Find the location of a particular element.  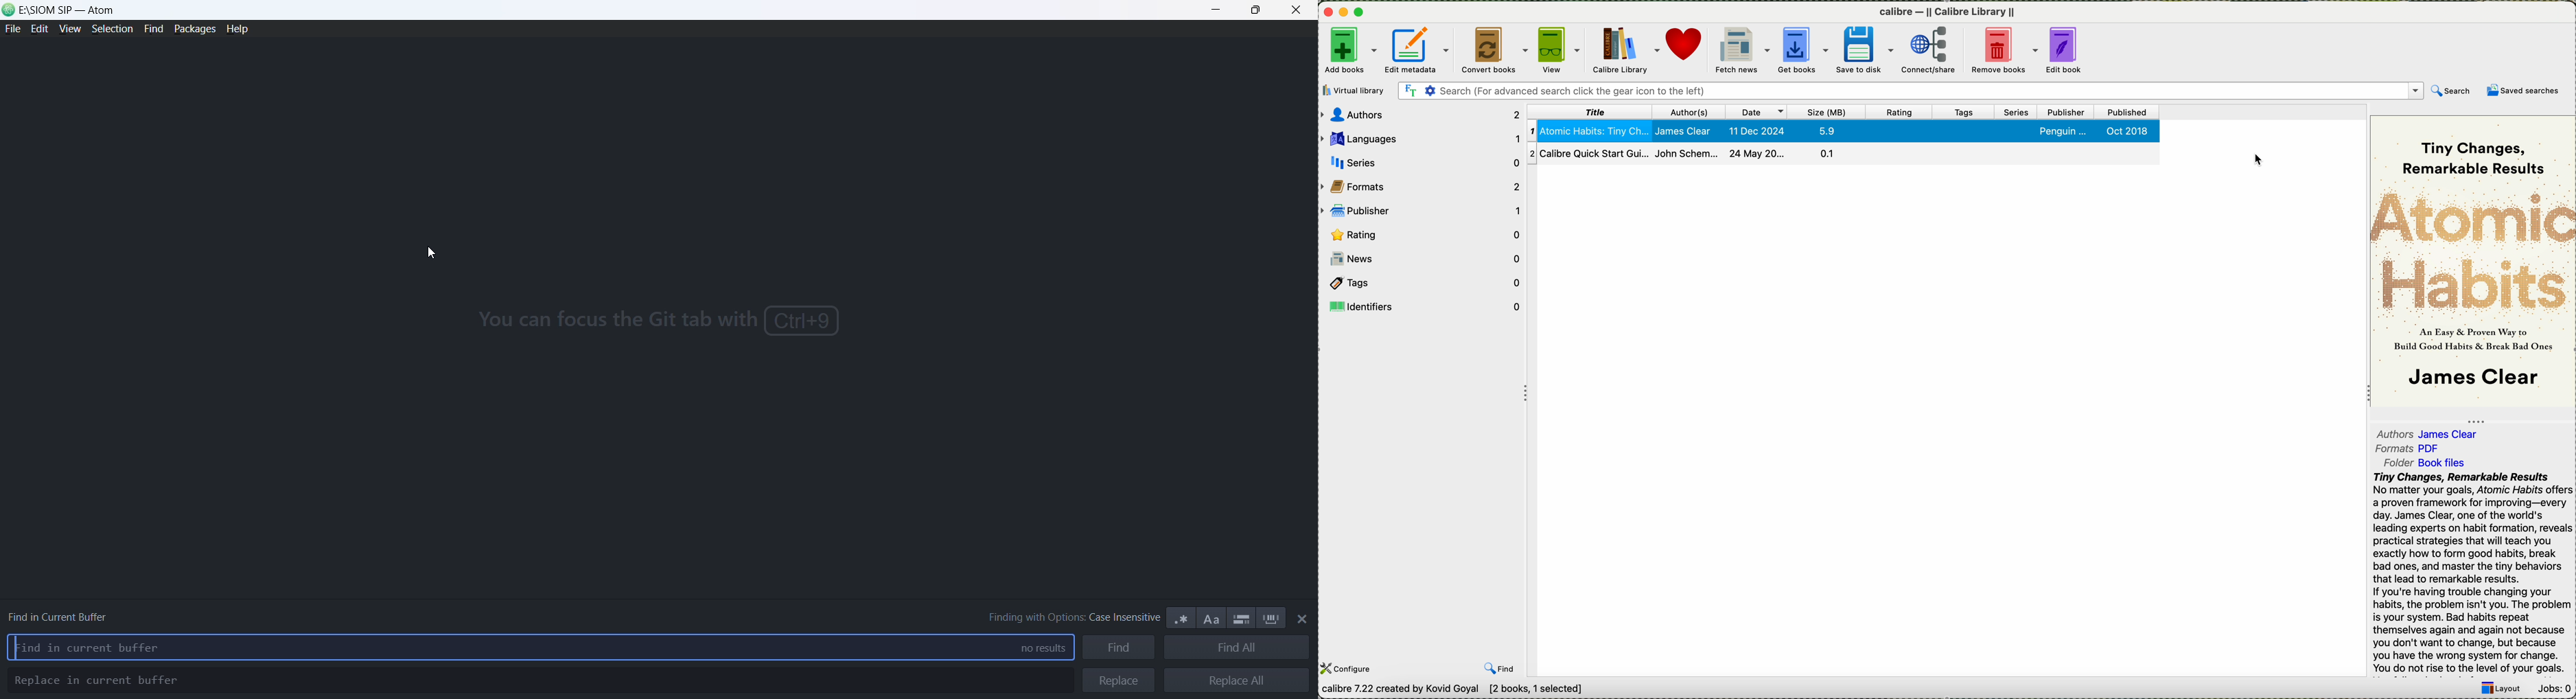

edit book is located at coordinates (2063, 49).